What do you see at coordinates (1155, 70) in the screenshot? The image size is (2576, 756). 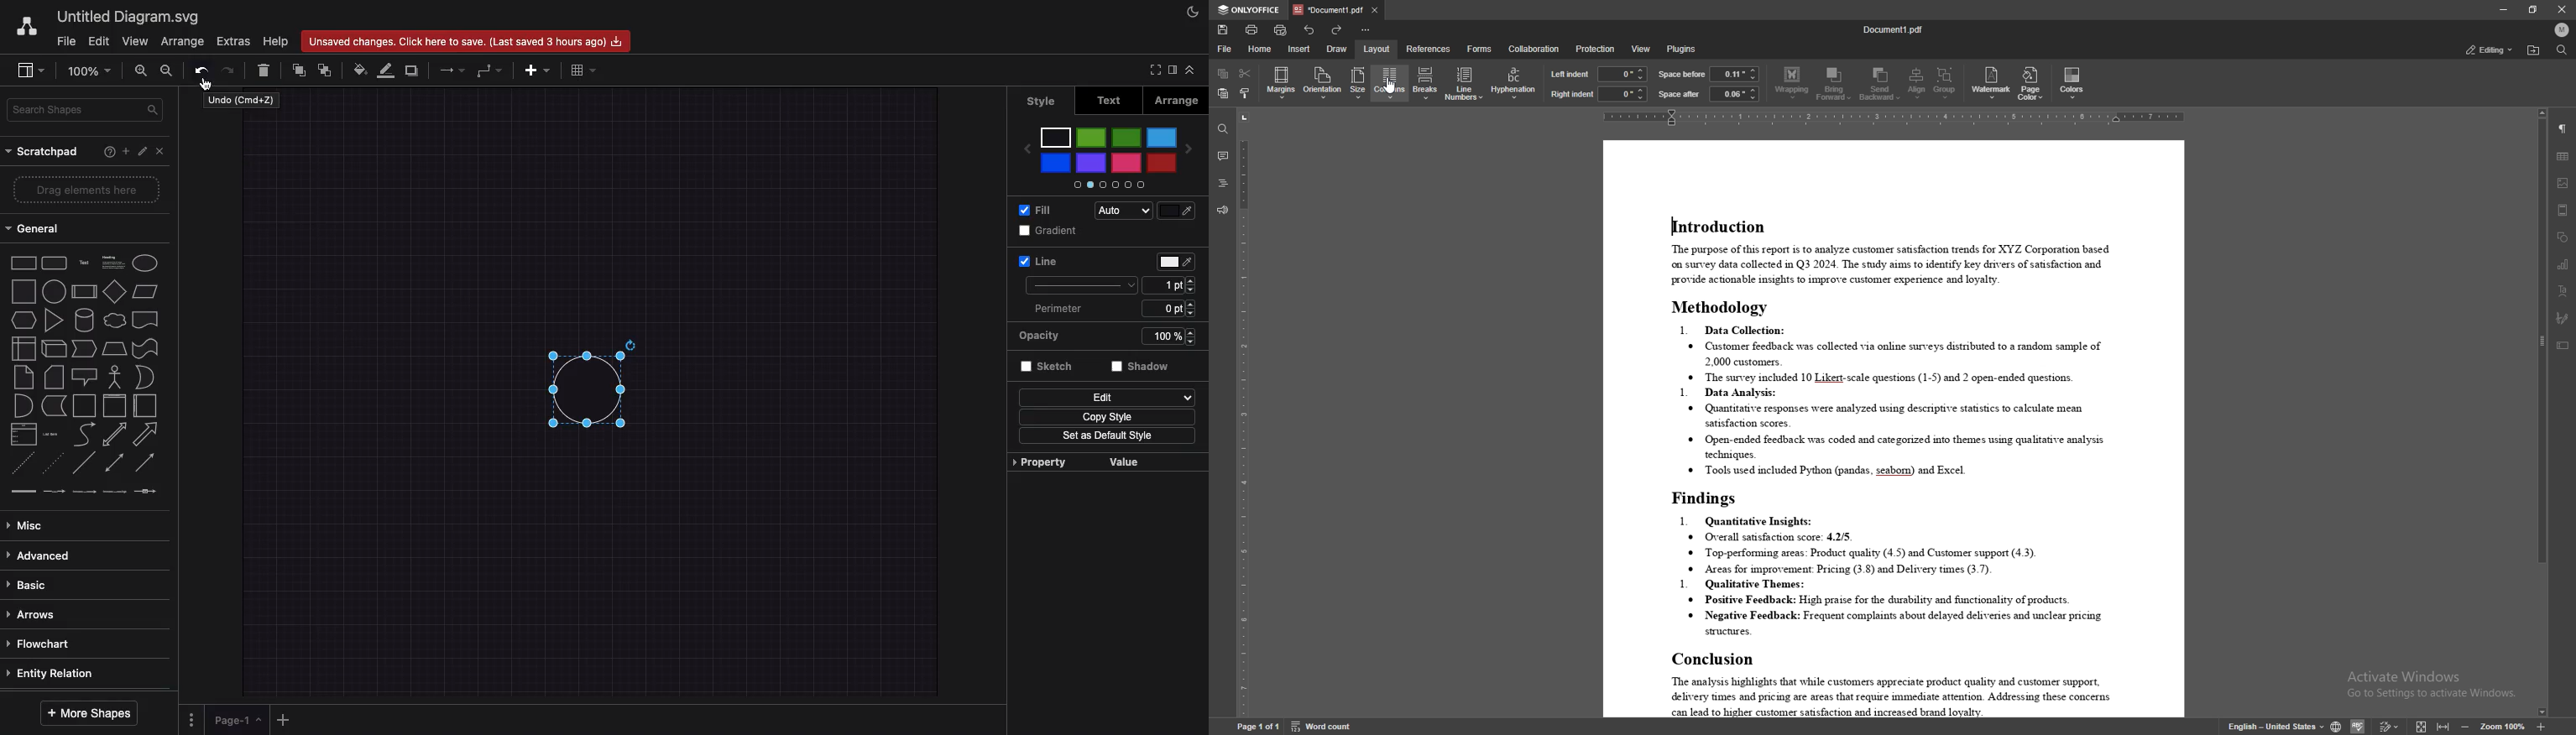 I see `Fulscreen` at bounding box center [1155, 70].